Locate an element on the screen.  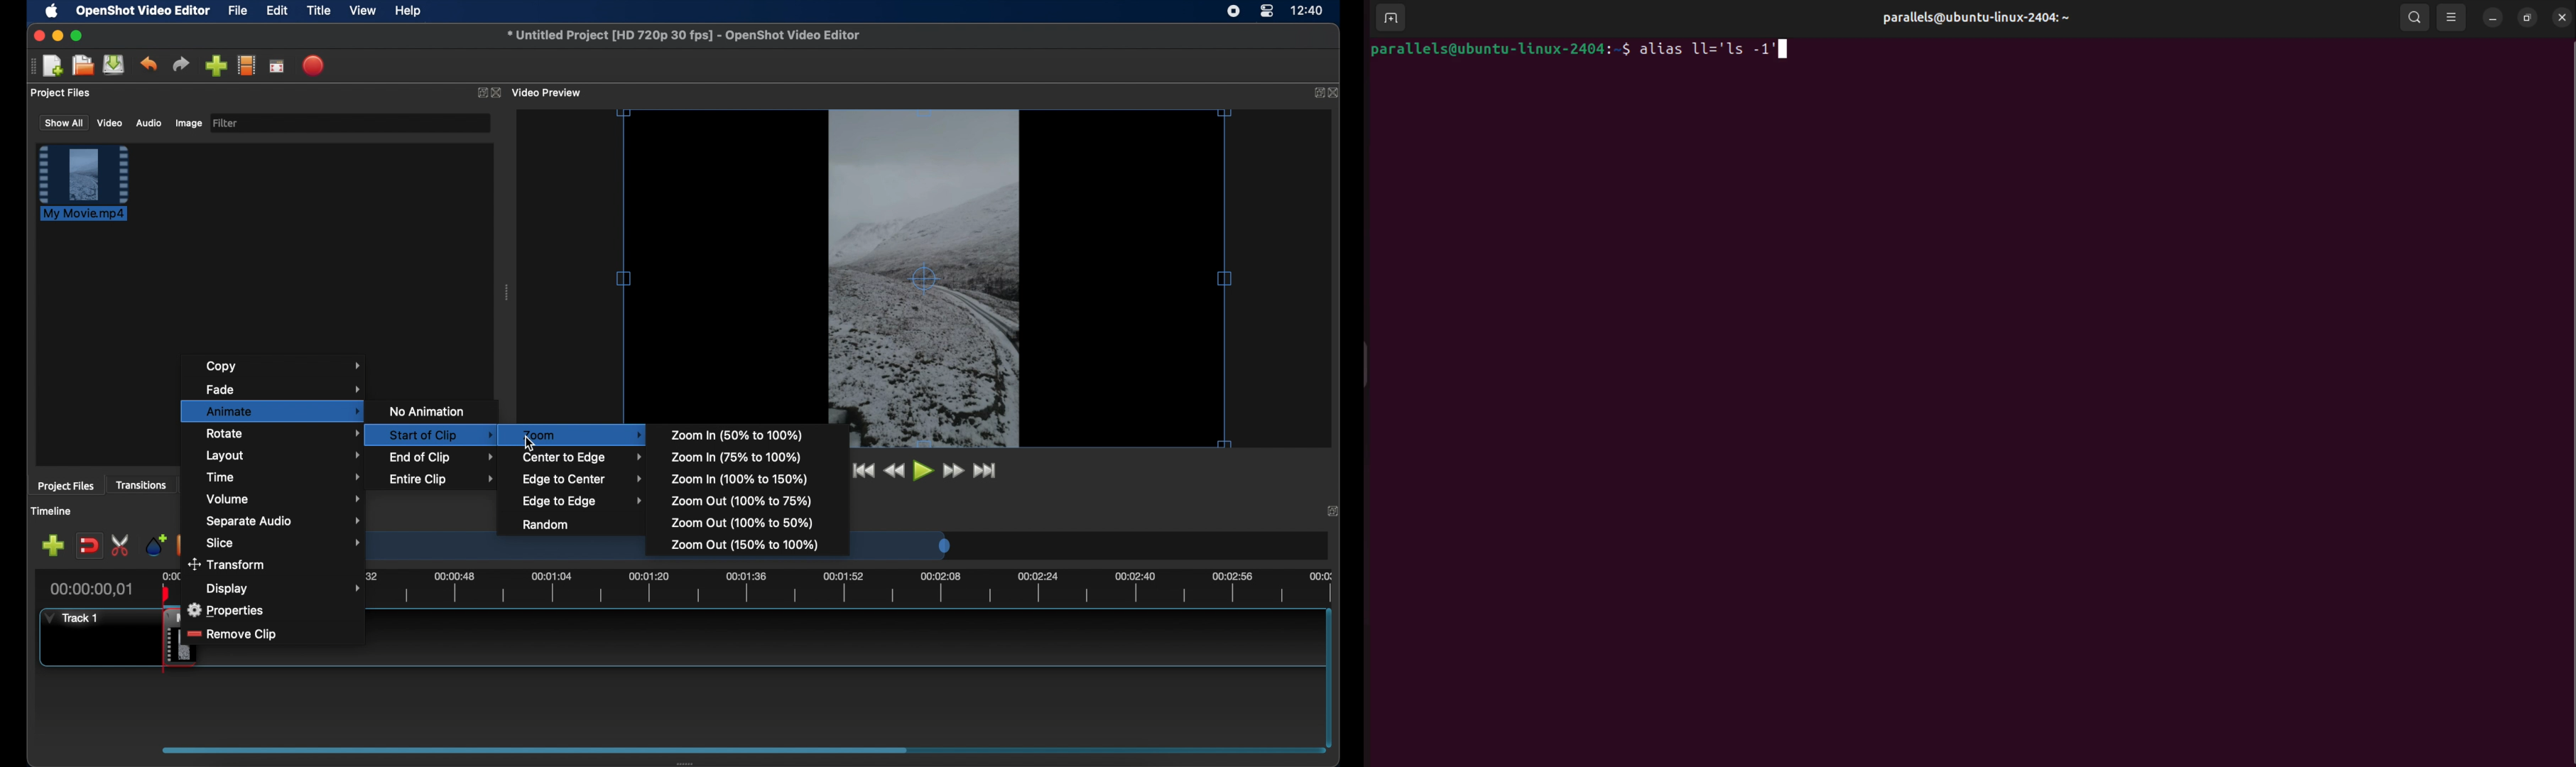
rotate menu is located at coordinates (276, 433).